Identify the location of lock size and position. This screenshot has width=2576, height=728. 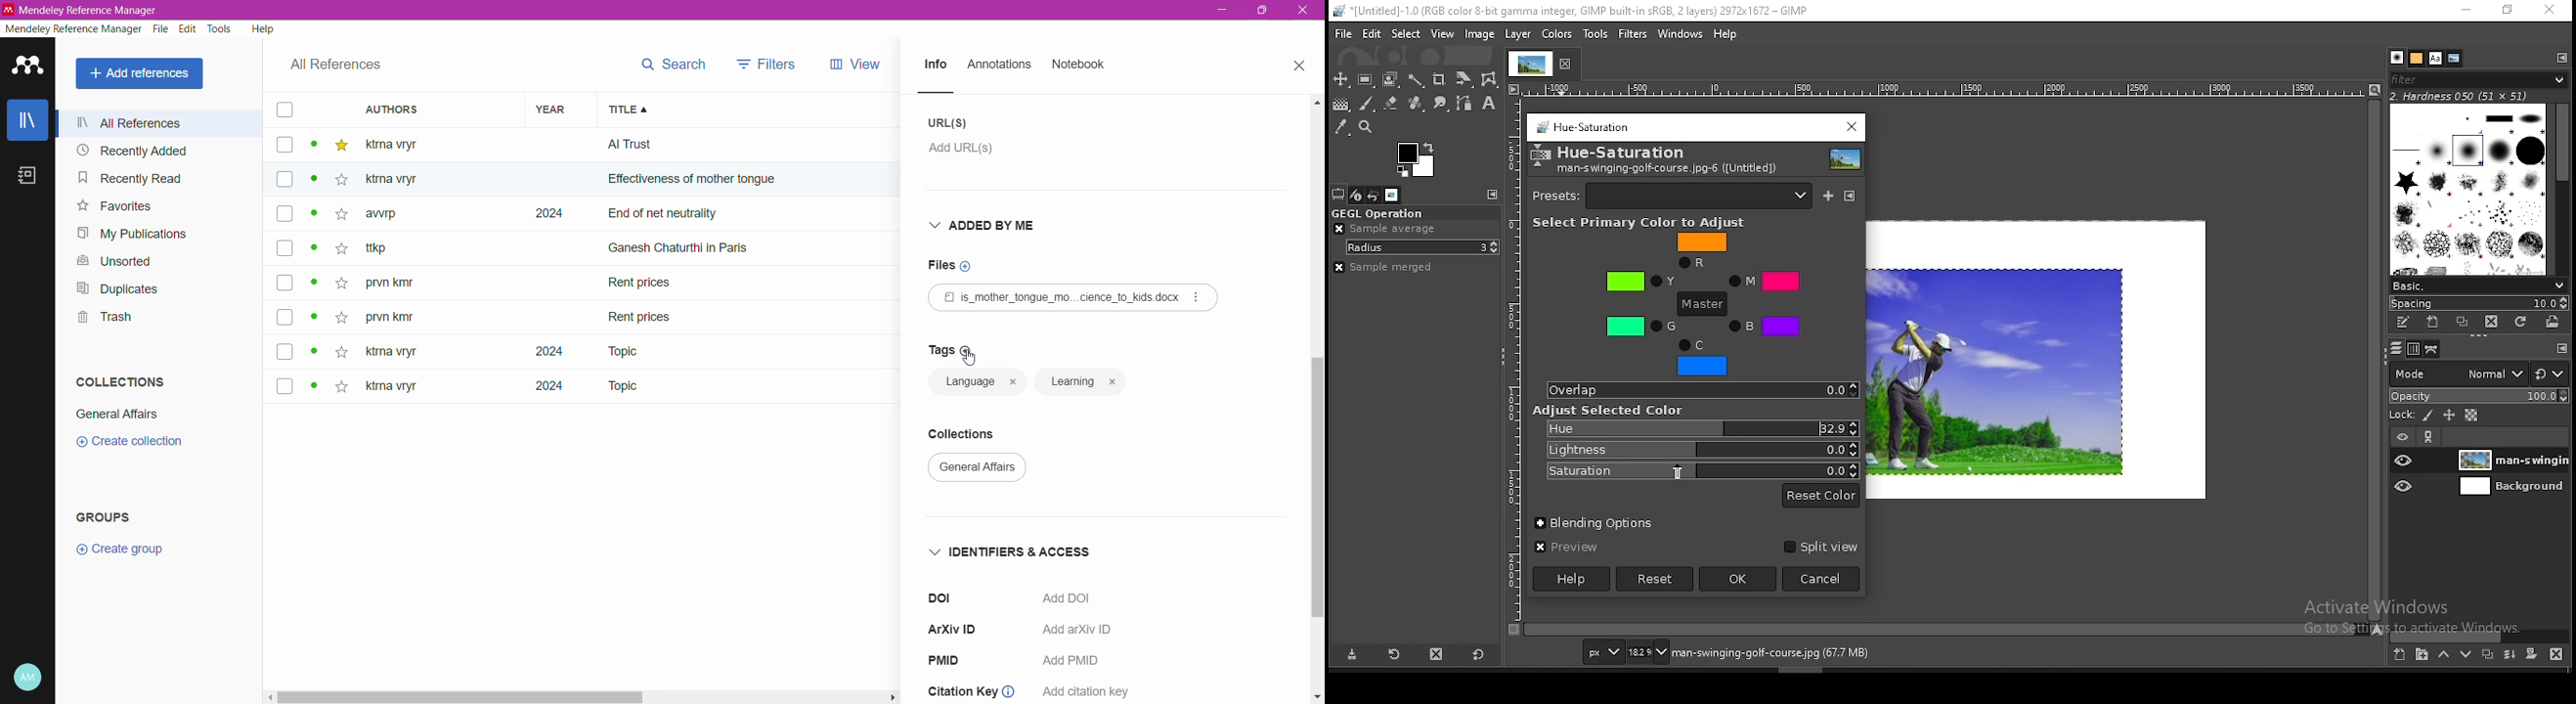
(2450, 416).